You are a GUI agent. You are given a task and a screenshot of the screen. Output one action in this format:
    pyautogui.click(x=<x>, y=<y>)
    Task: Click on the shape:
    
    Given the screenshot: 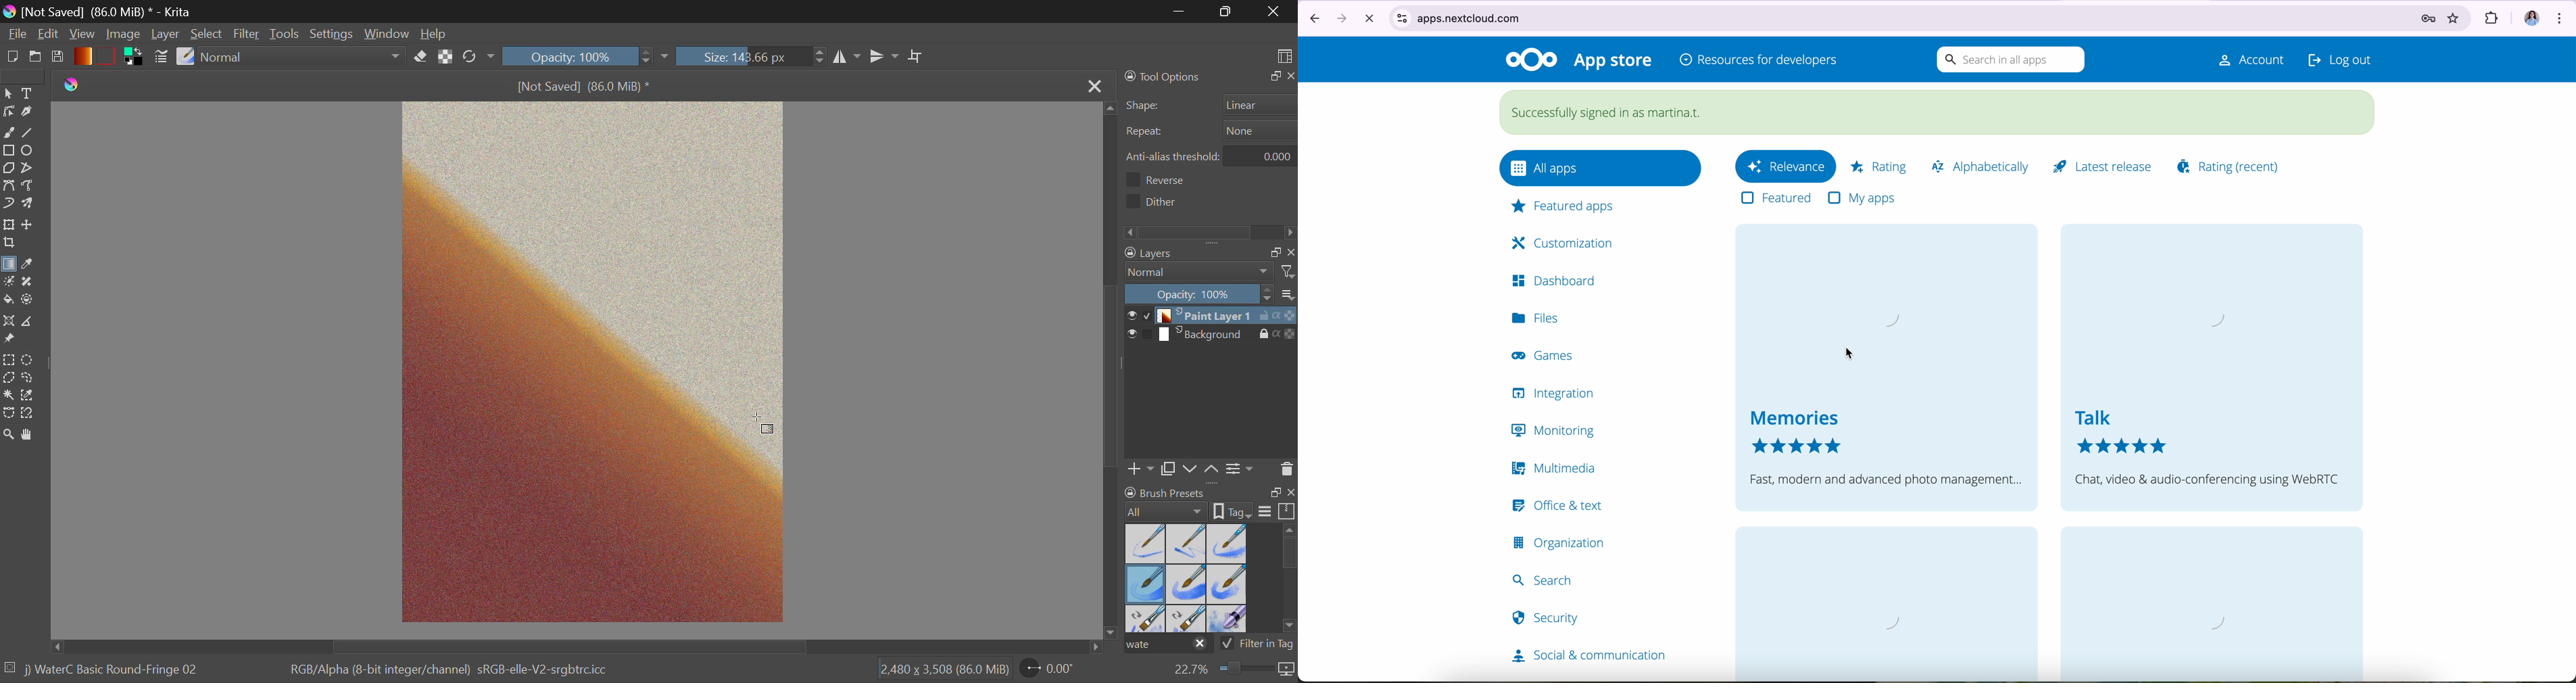 What is the action you would take?
    pyautogui.click(x=1144, y=106)
    